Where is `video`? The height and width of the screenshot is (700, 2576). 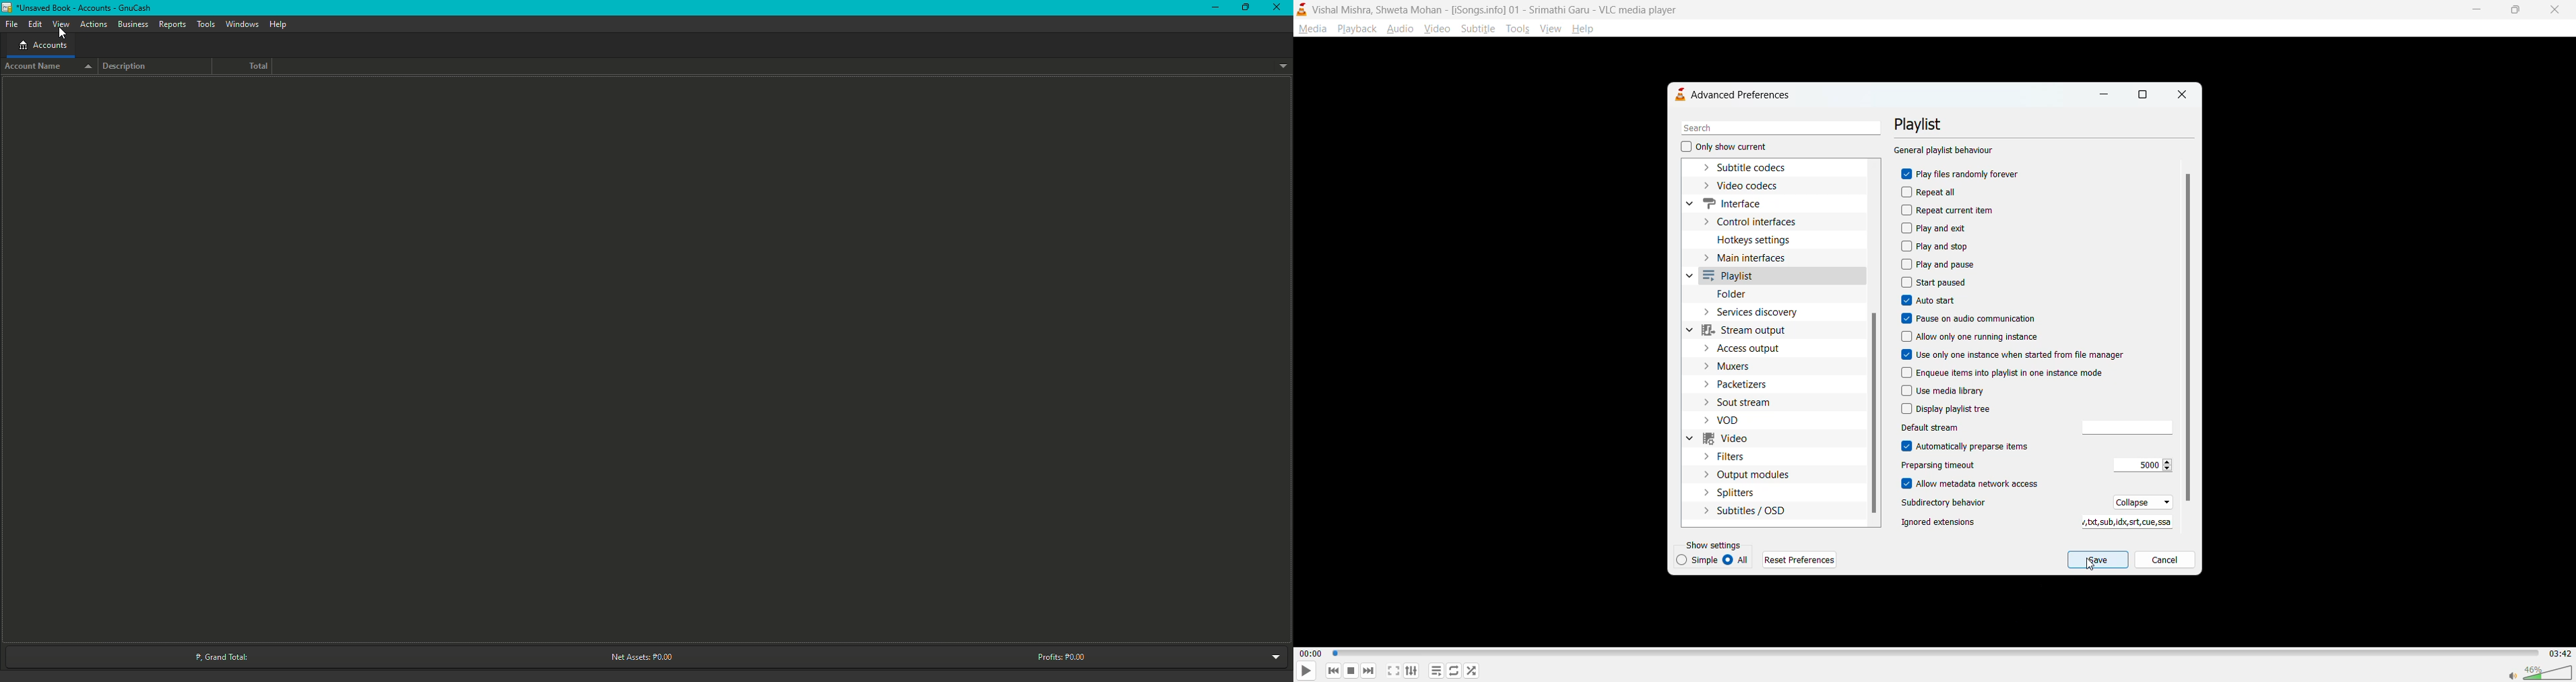 video is located at coordinates (1438, 28).